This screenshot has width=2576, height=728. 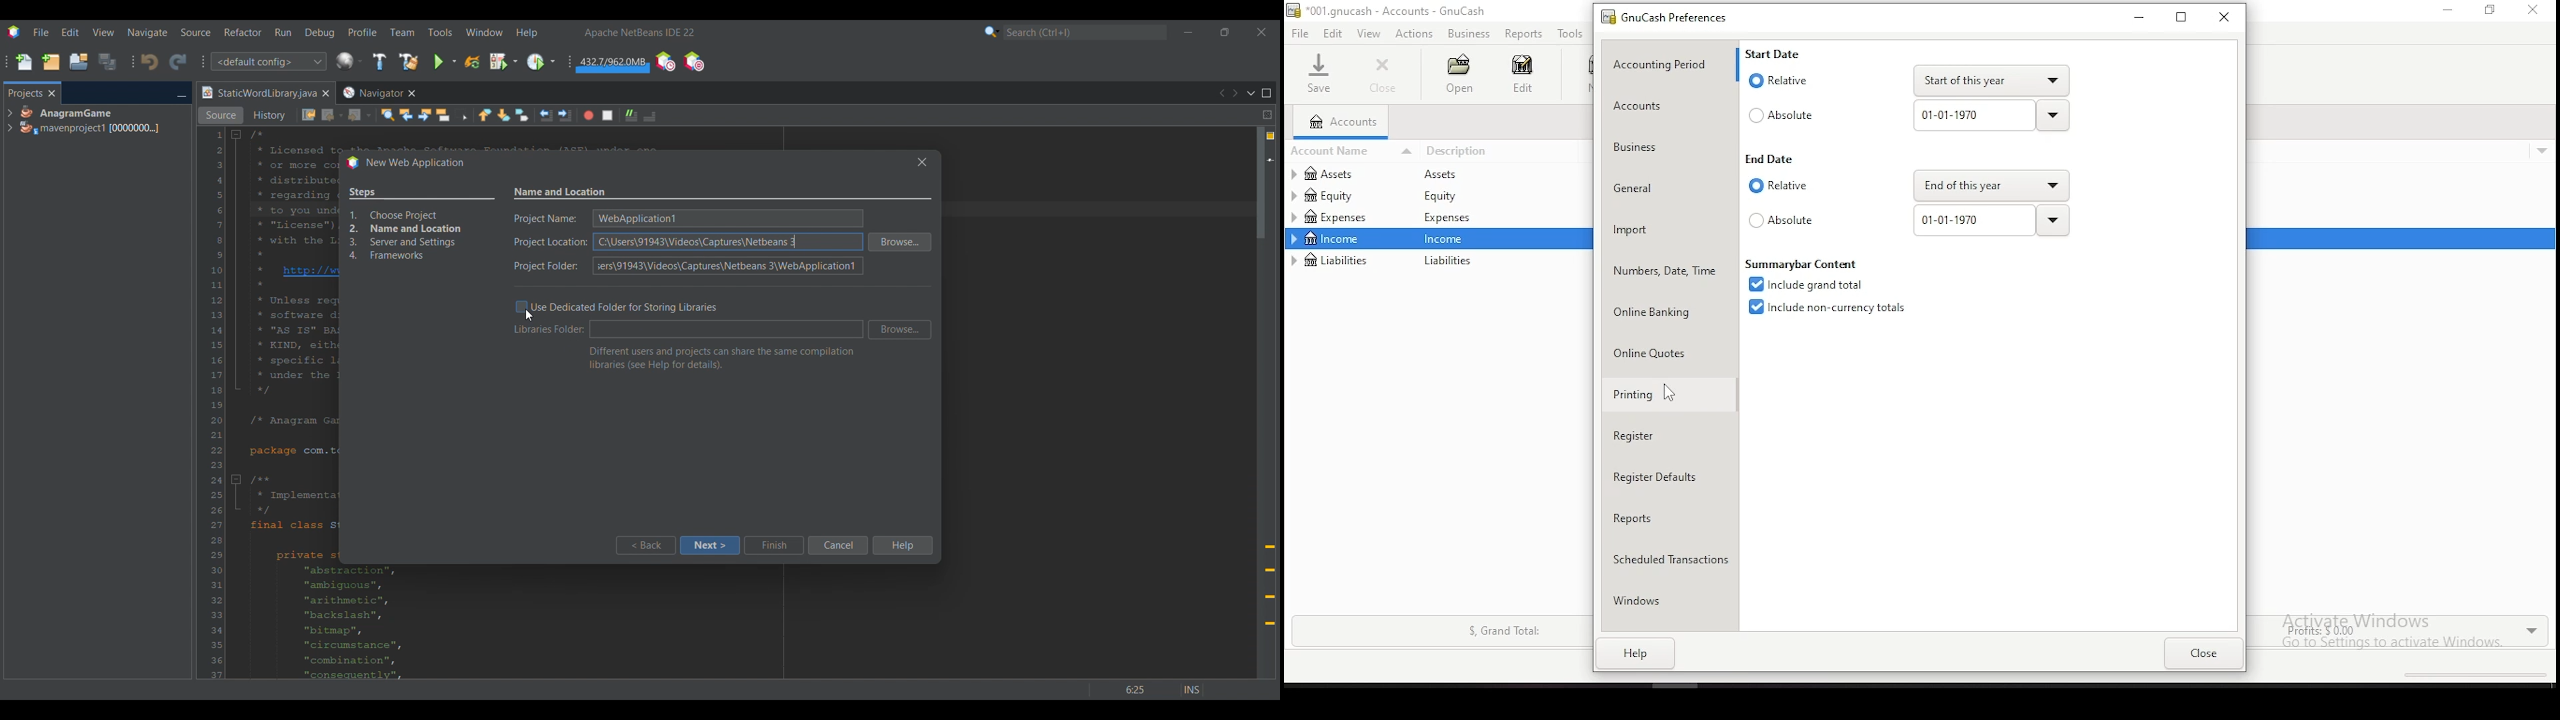 I want to click on close, so click(x=2204, y=654).